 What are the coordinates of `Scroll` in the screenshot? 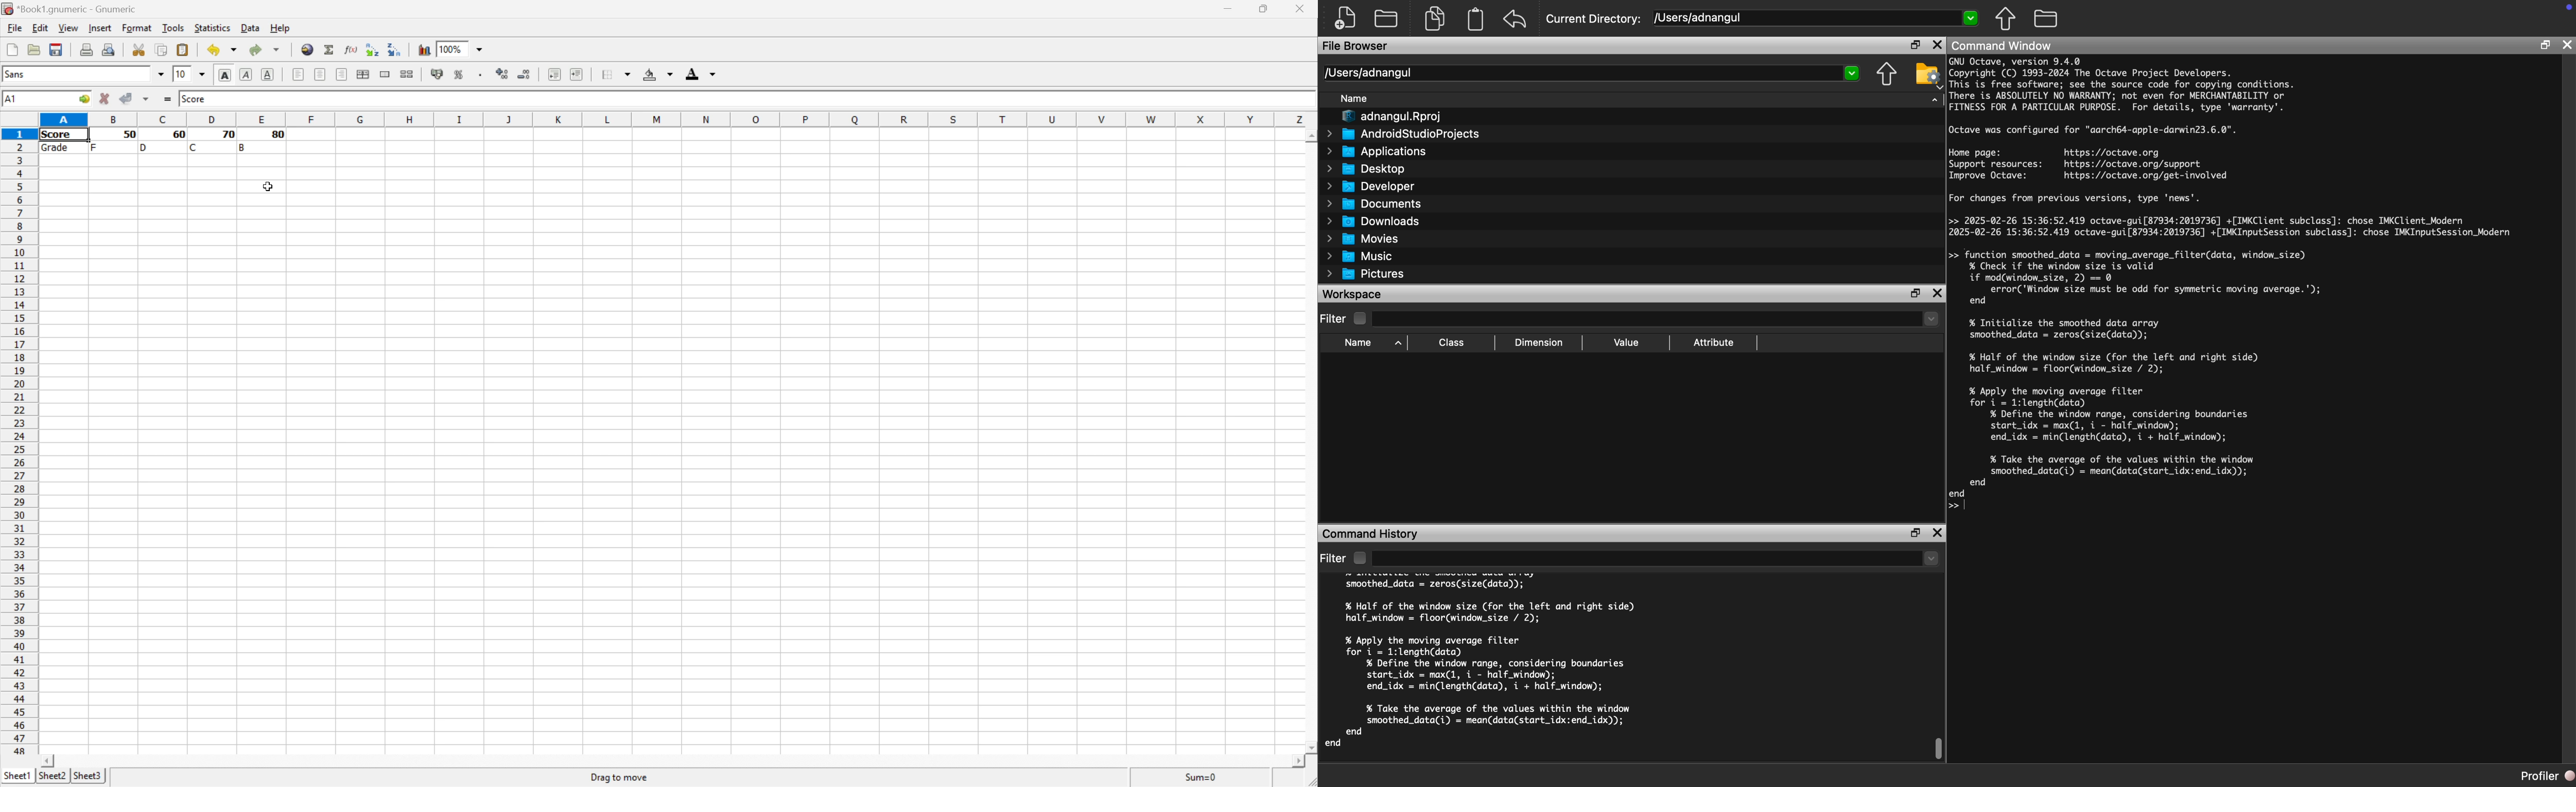 It's located at (1942, 746).